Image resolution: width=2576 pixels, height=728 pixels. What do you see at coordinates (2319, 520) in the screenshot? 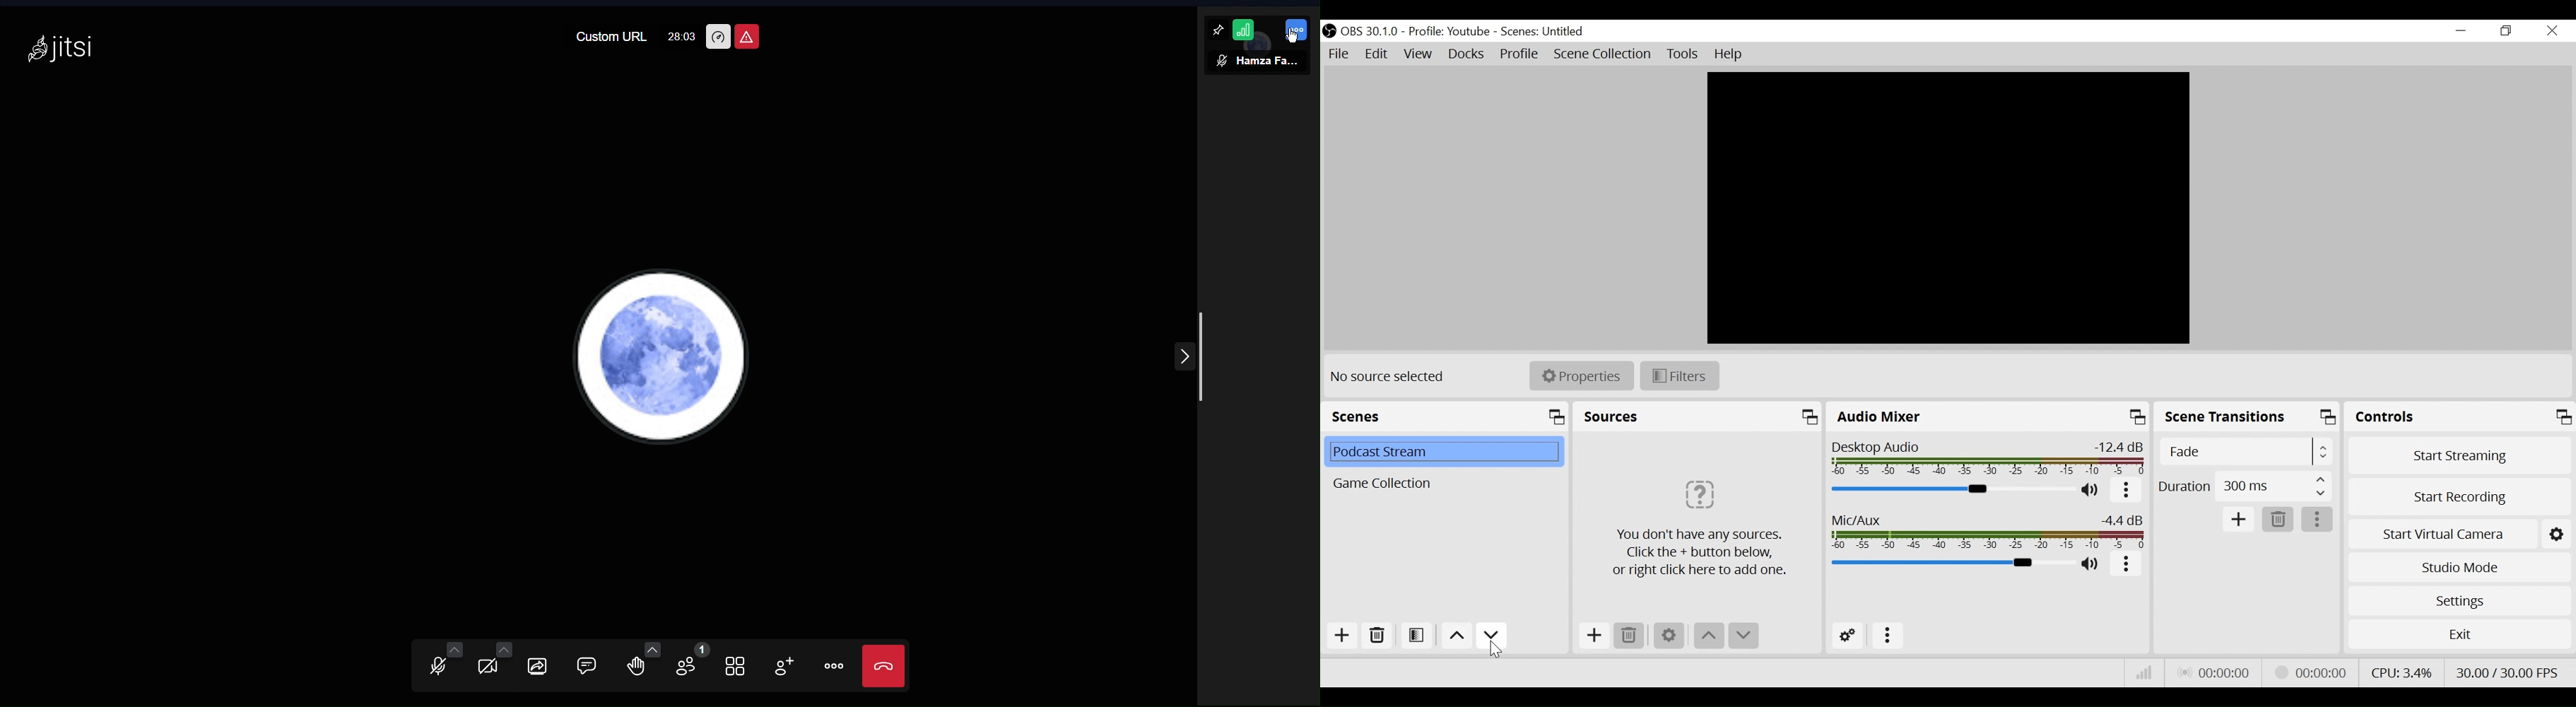
I see `more options` at bounding box center [2319, 520].